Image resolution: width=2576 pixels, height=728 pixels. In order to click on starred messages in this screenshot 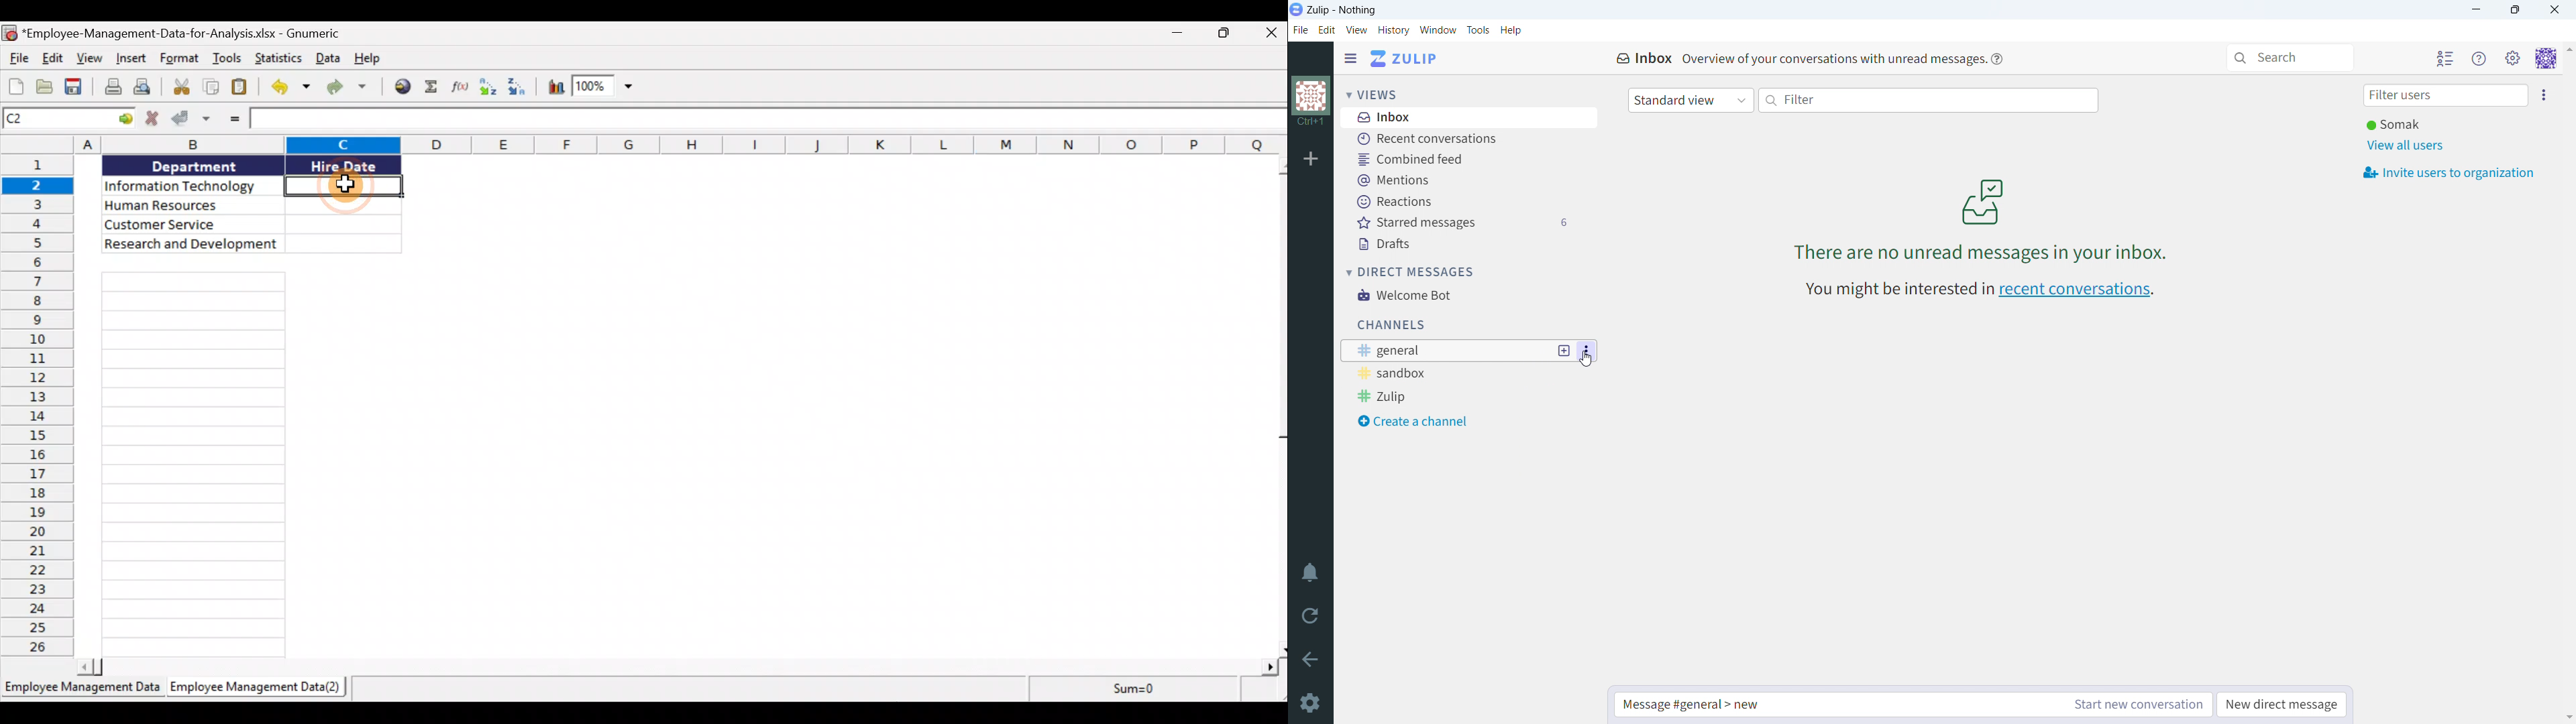, I will do `click(1461, 223)`.